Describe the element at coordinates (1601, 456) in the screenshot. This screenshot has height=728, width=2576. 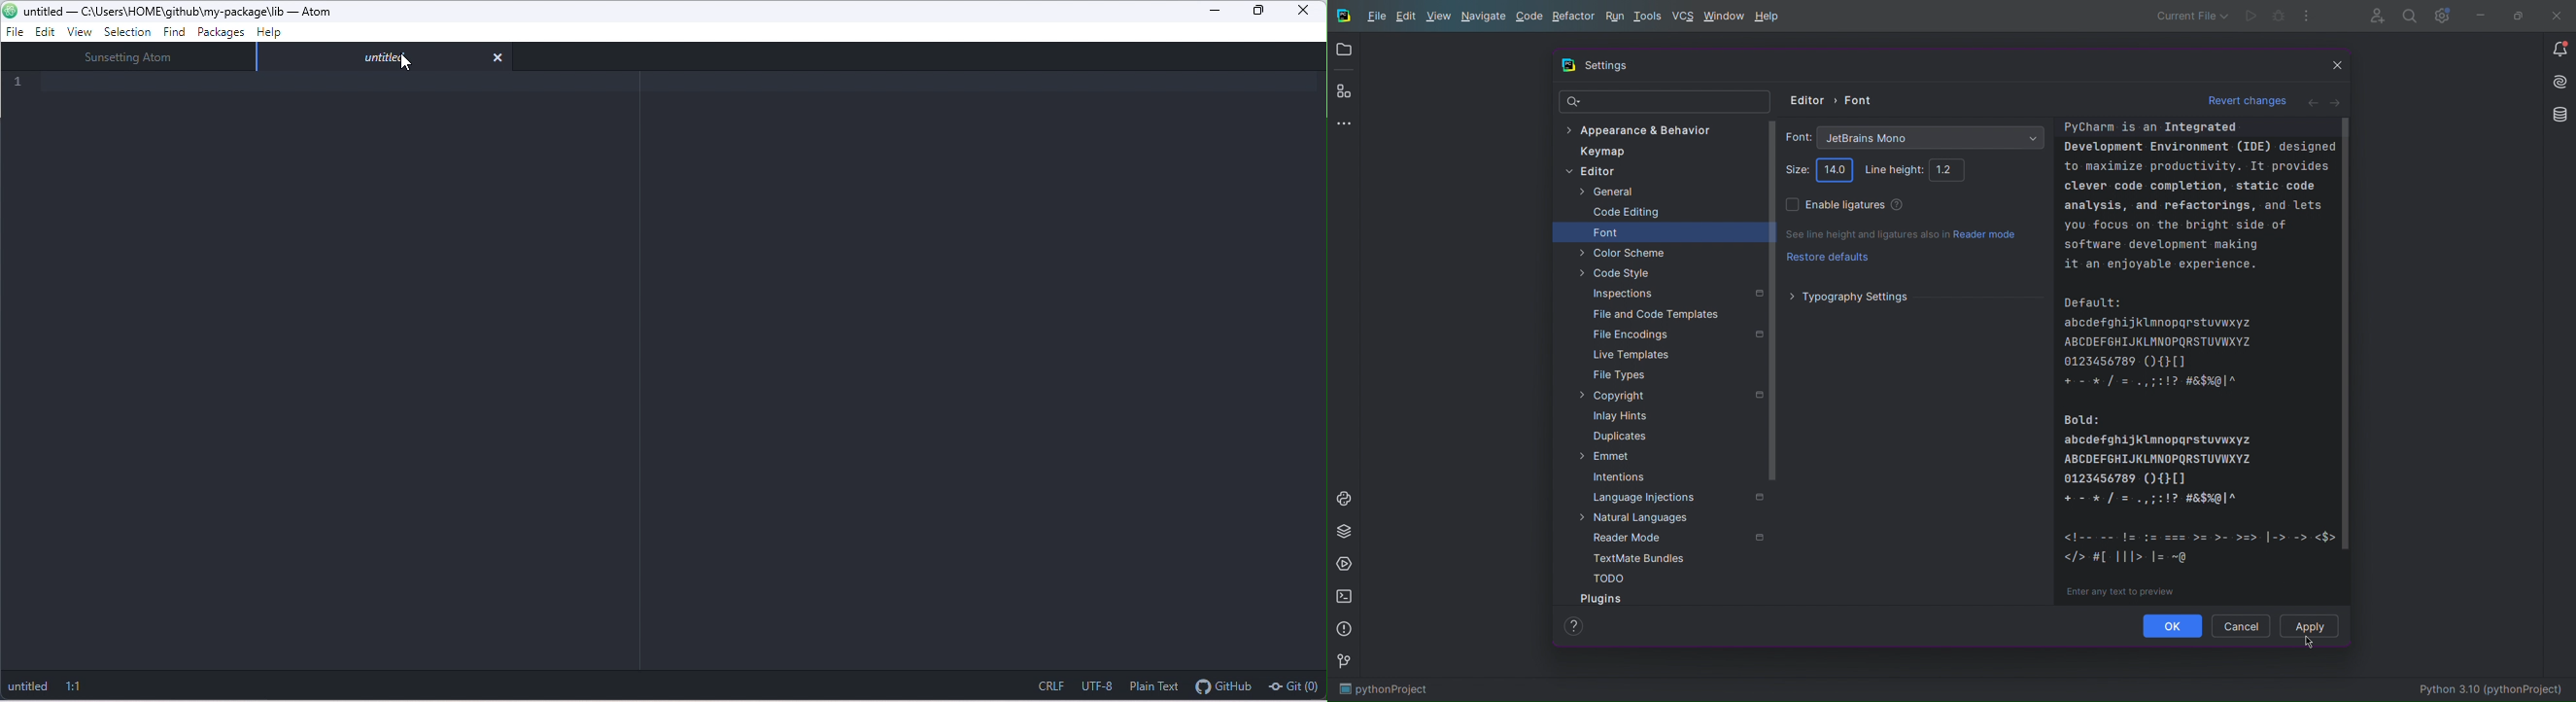
I see `Emmet` at that location.